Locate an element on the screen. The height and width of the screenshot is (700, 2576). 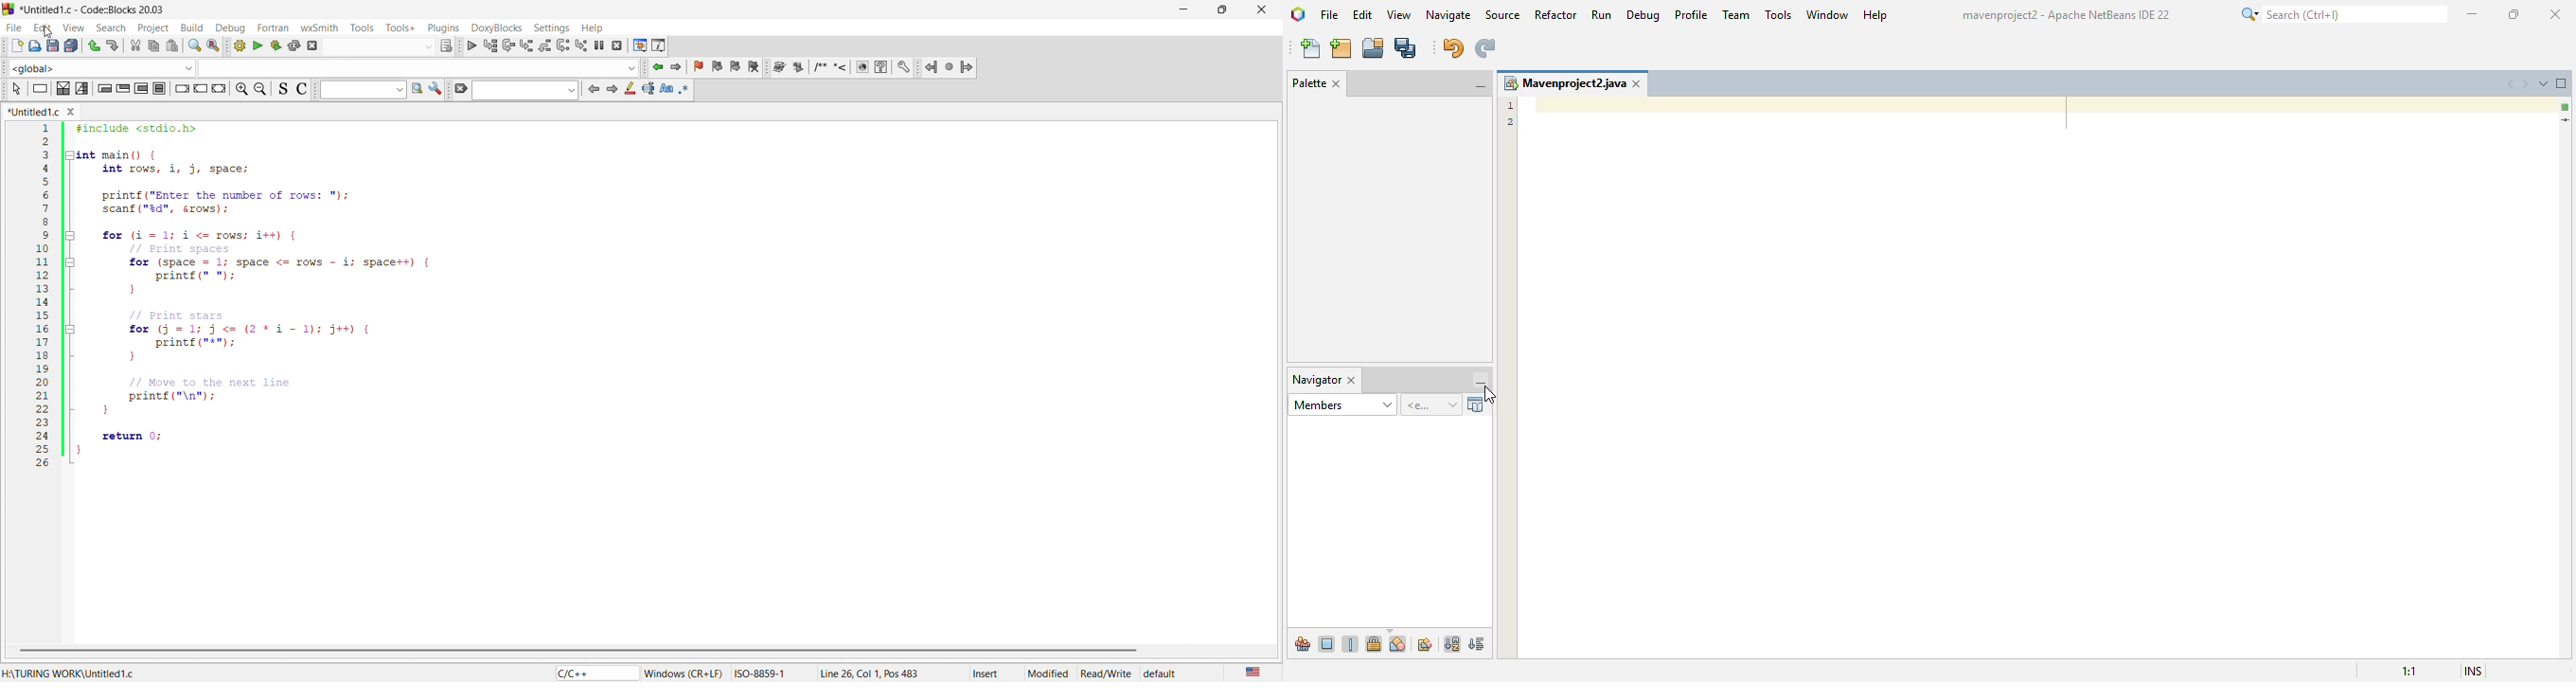
search is located at coordinates (114, 25).